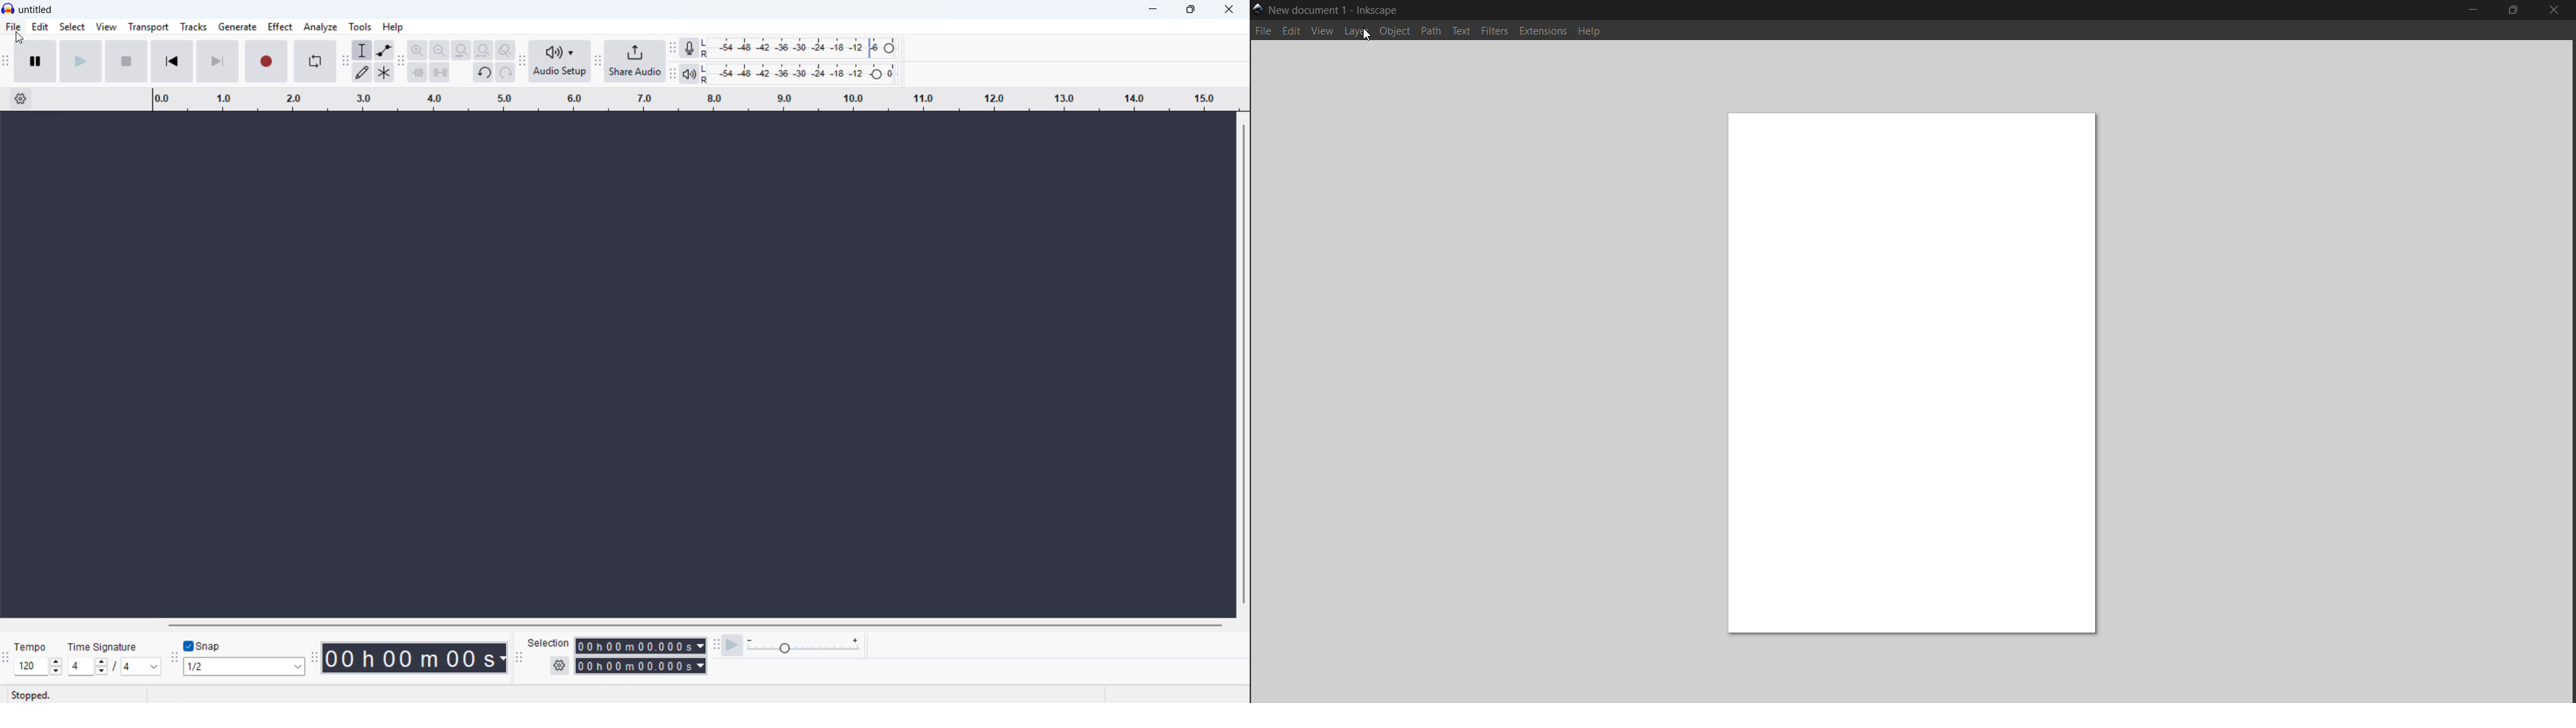 The height and width of the screenshot is (728, 2576). Describe the element at coordinates (34, 647) in the screenshot. I see `Tempo` at that location.